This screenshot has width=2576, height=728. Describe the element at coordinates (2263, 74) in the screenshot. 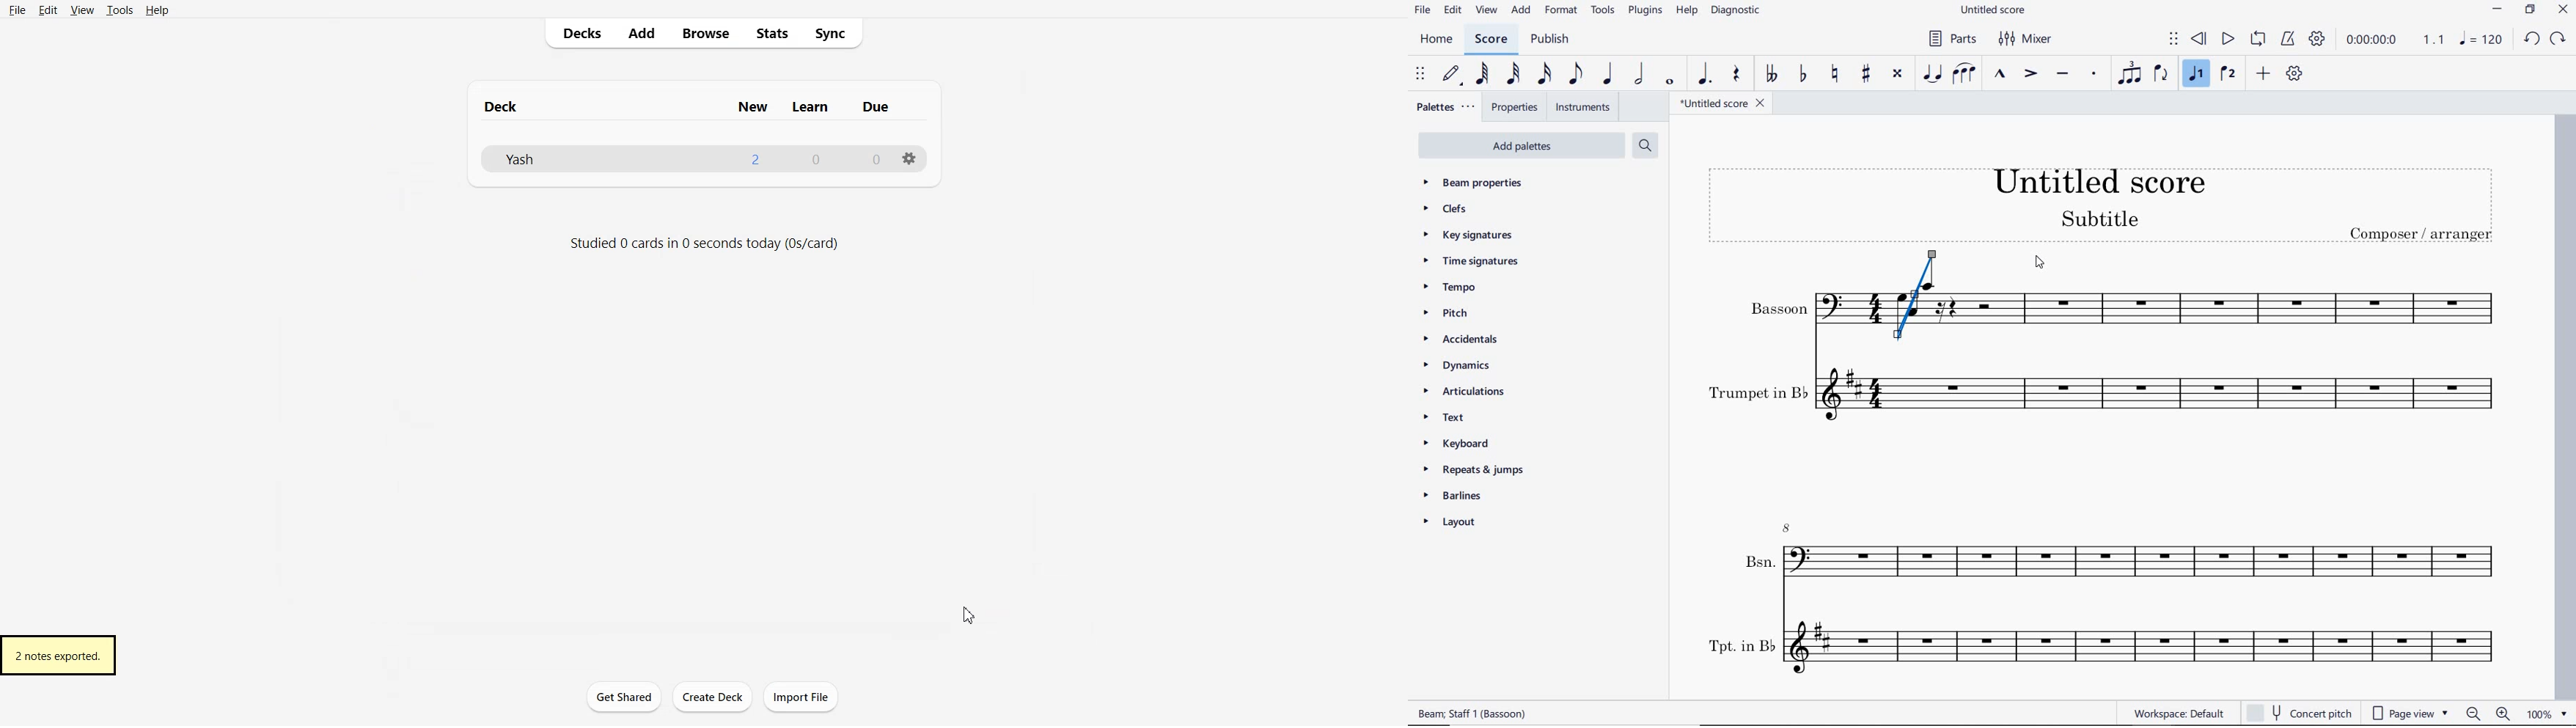

I see `add` at that location.